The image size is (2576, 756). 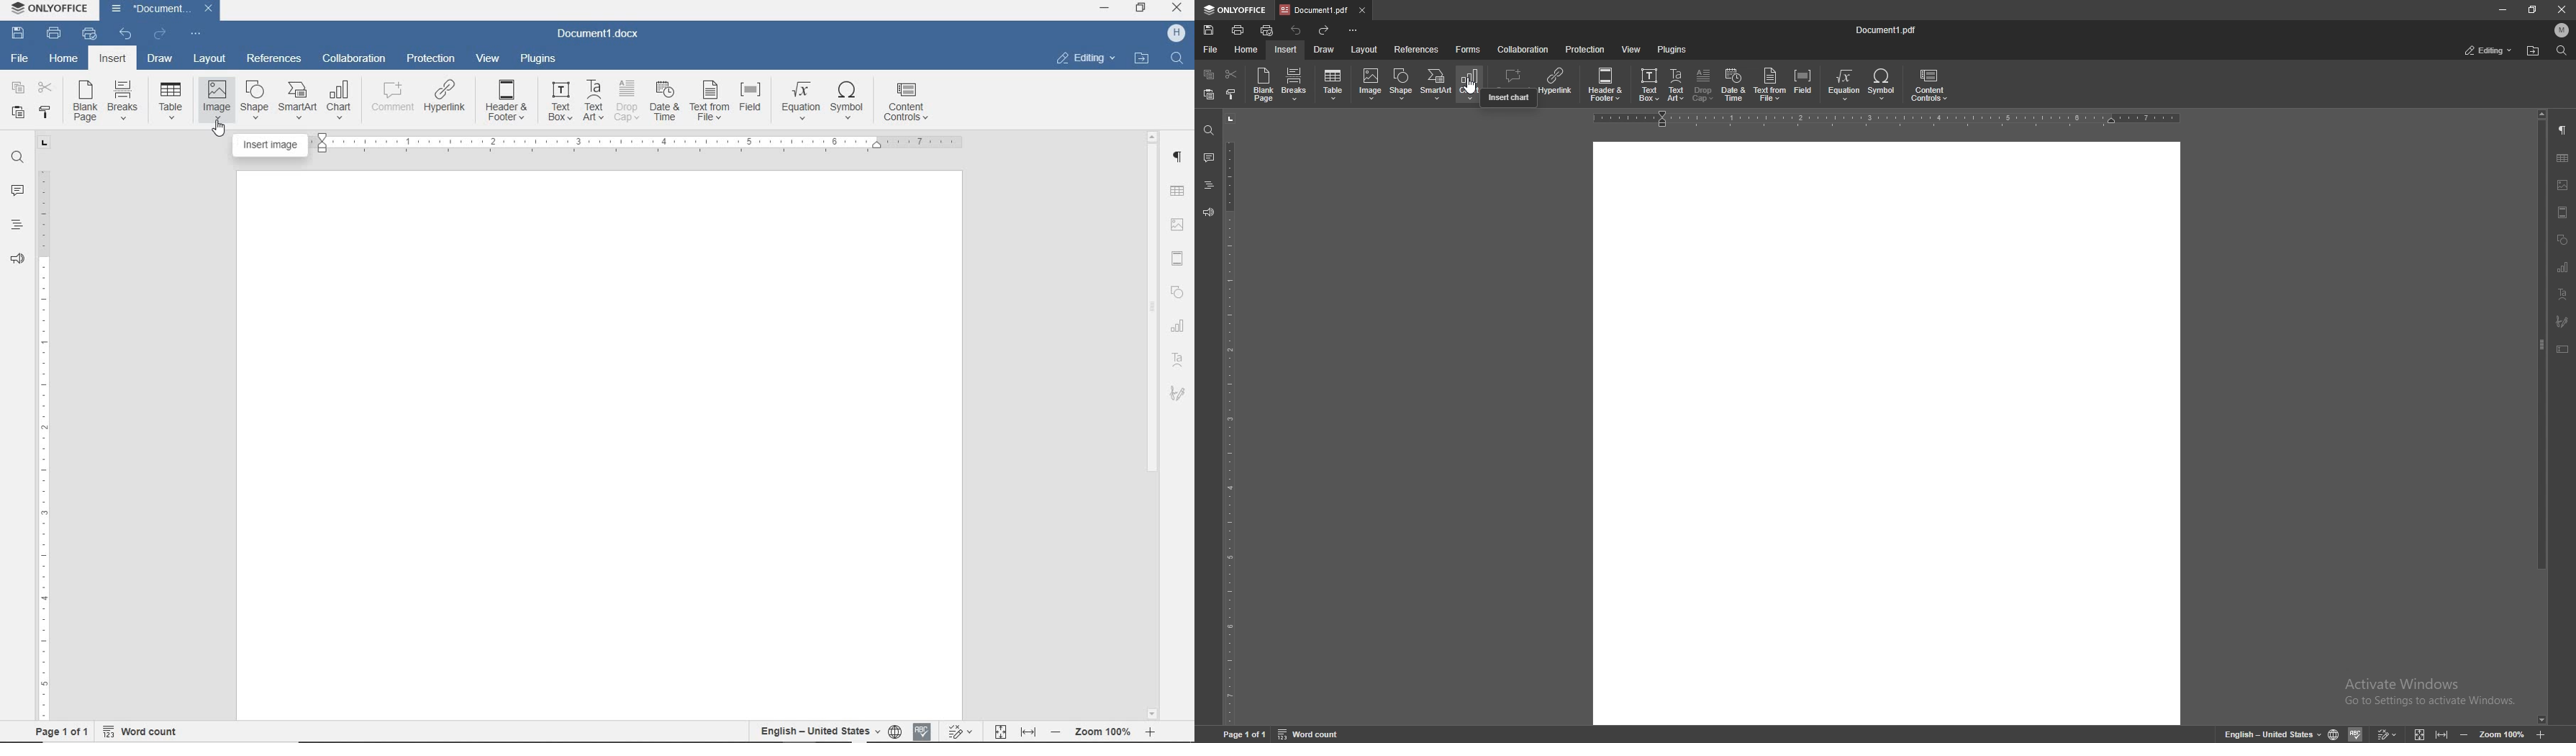 What do you see at coordinates (1088, 58) in the screenshot?
I see `editing` at bounding box center [1088, 58].